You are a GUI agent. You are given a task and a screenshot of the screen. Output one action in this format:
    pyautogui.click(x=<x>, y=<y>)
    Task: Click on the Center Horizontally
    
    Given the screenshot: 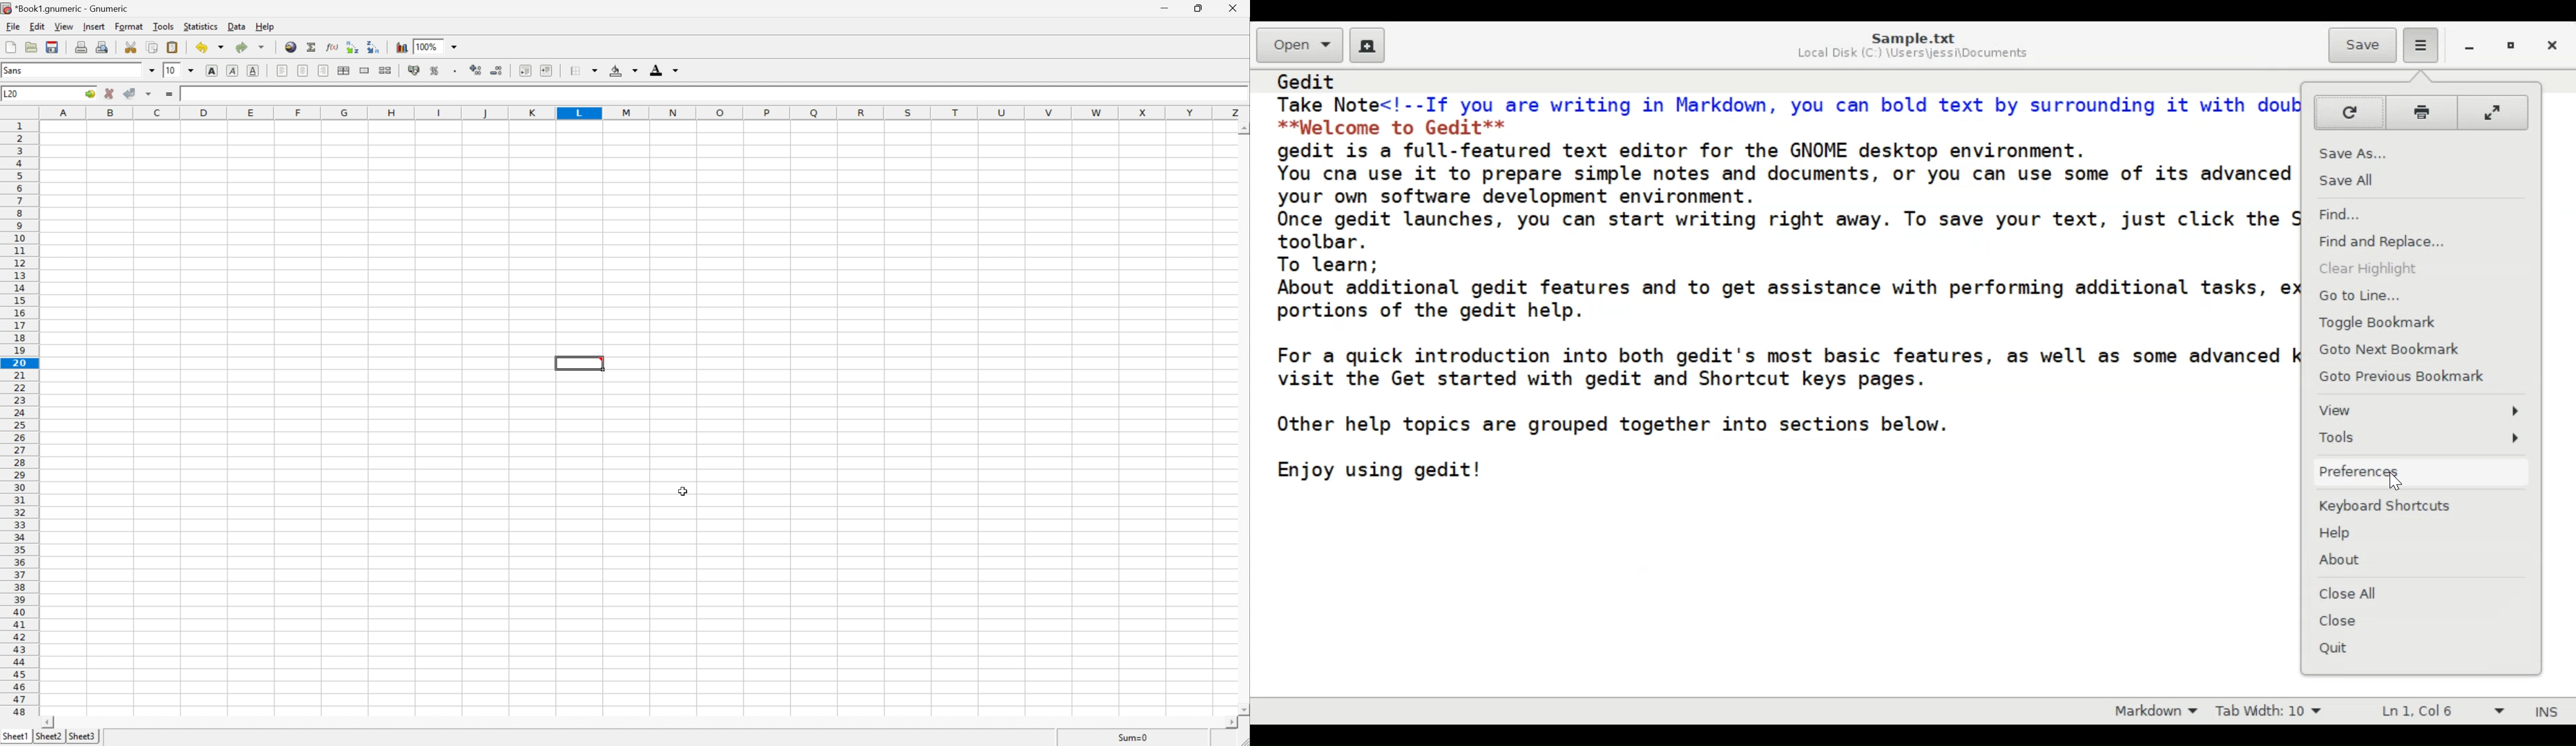 What is the action you would take?
    pyautogui.click(x=304, y=71)
    